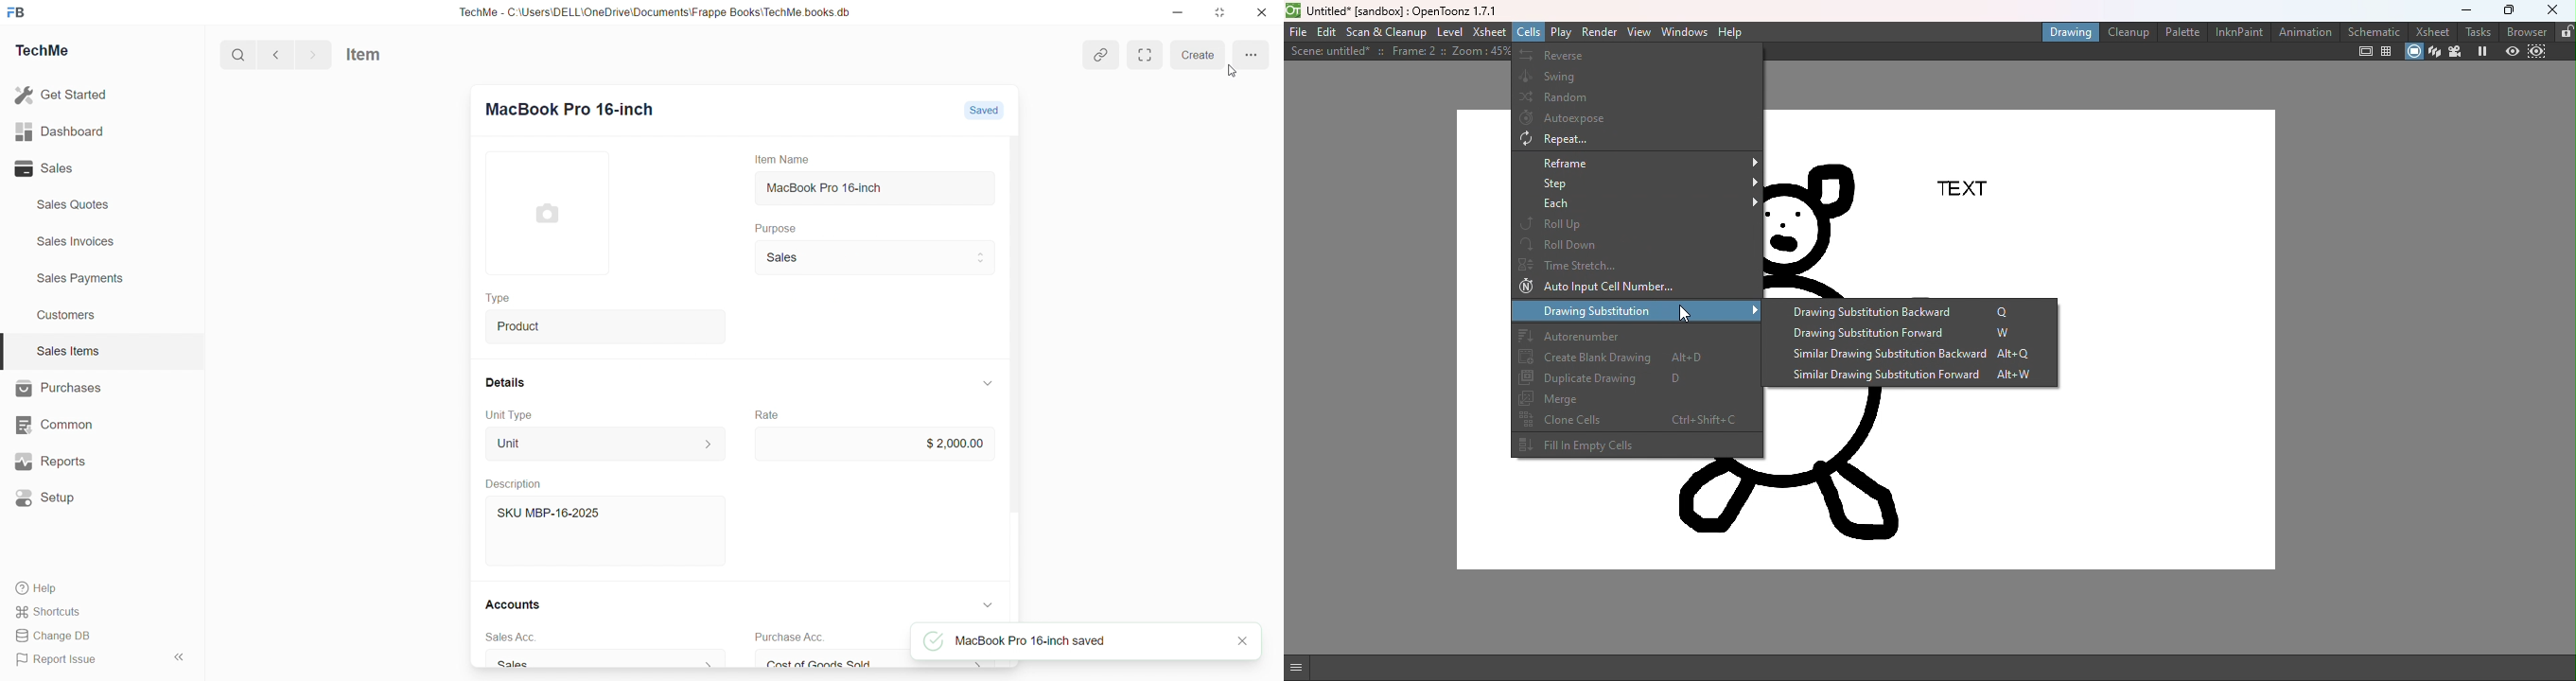 The image size is (2576, 700). I want to click on Sales invoices, so click(78, 241).